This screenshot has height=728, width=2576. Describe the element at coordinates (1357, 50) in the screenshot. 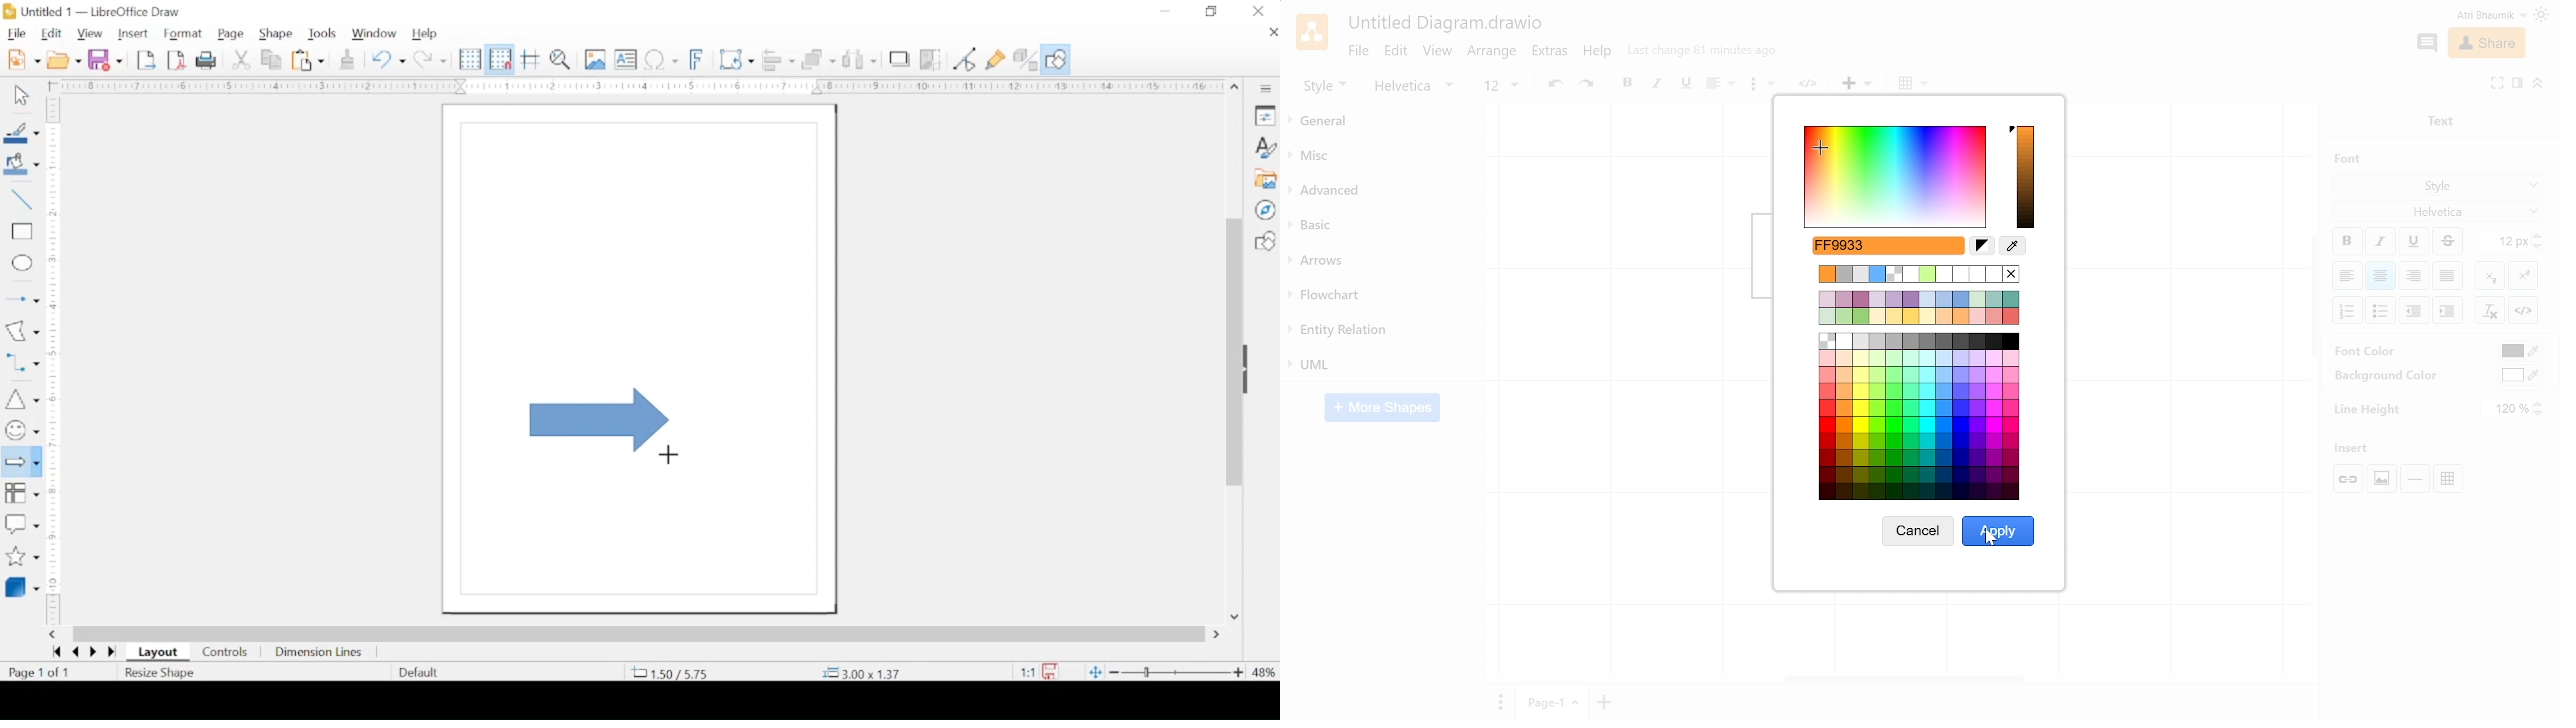

I see `File` at that location.